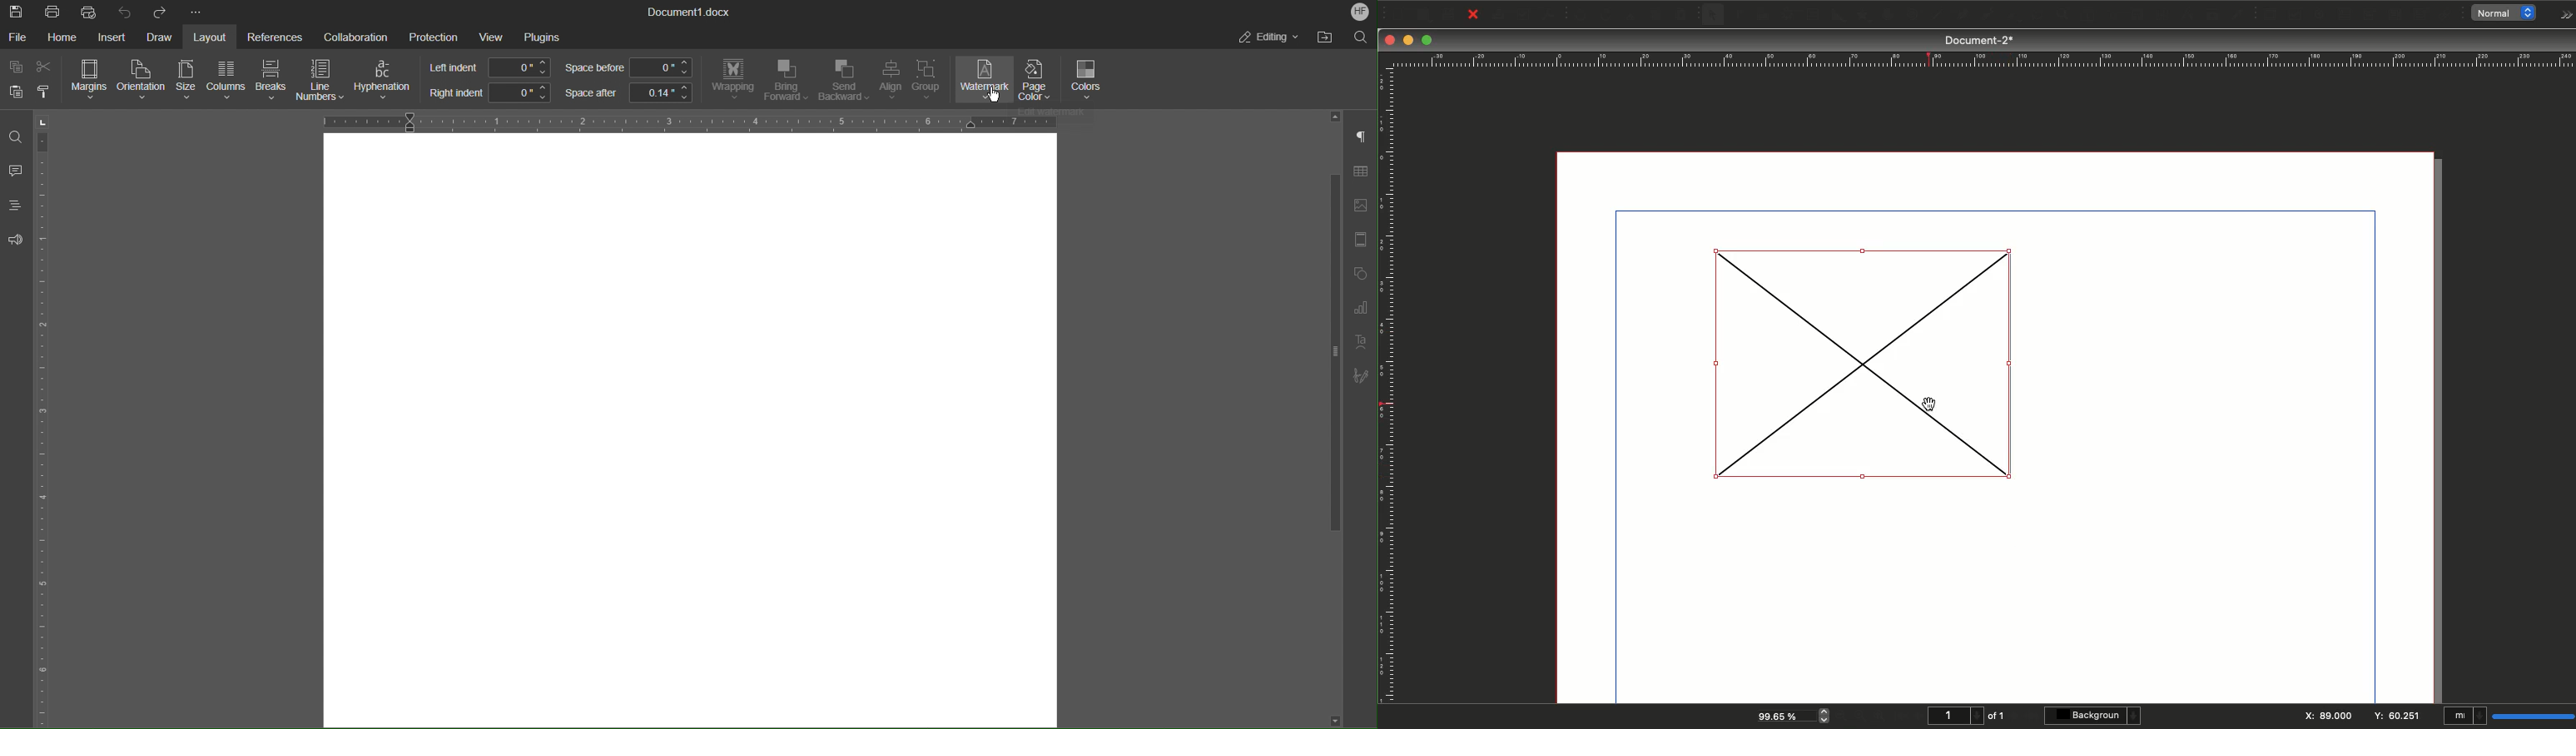 The image size is (2576, 756). I want to click on Print, so click(54, 12).